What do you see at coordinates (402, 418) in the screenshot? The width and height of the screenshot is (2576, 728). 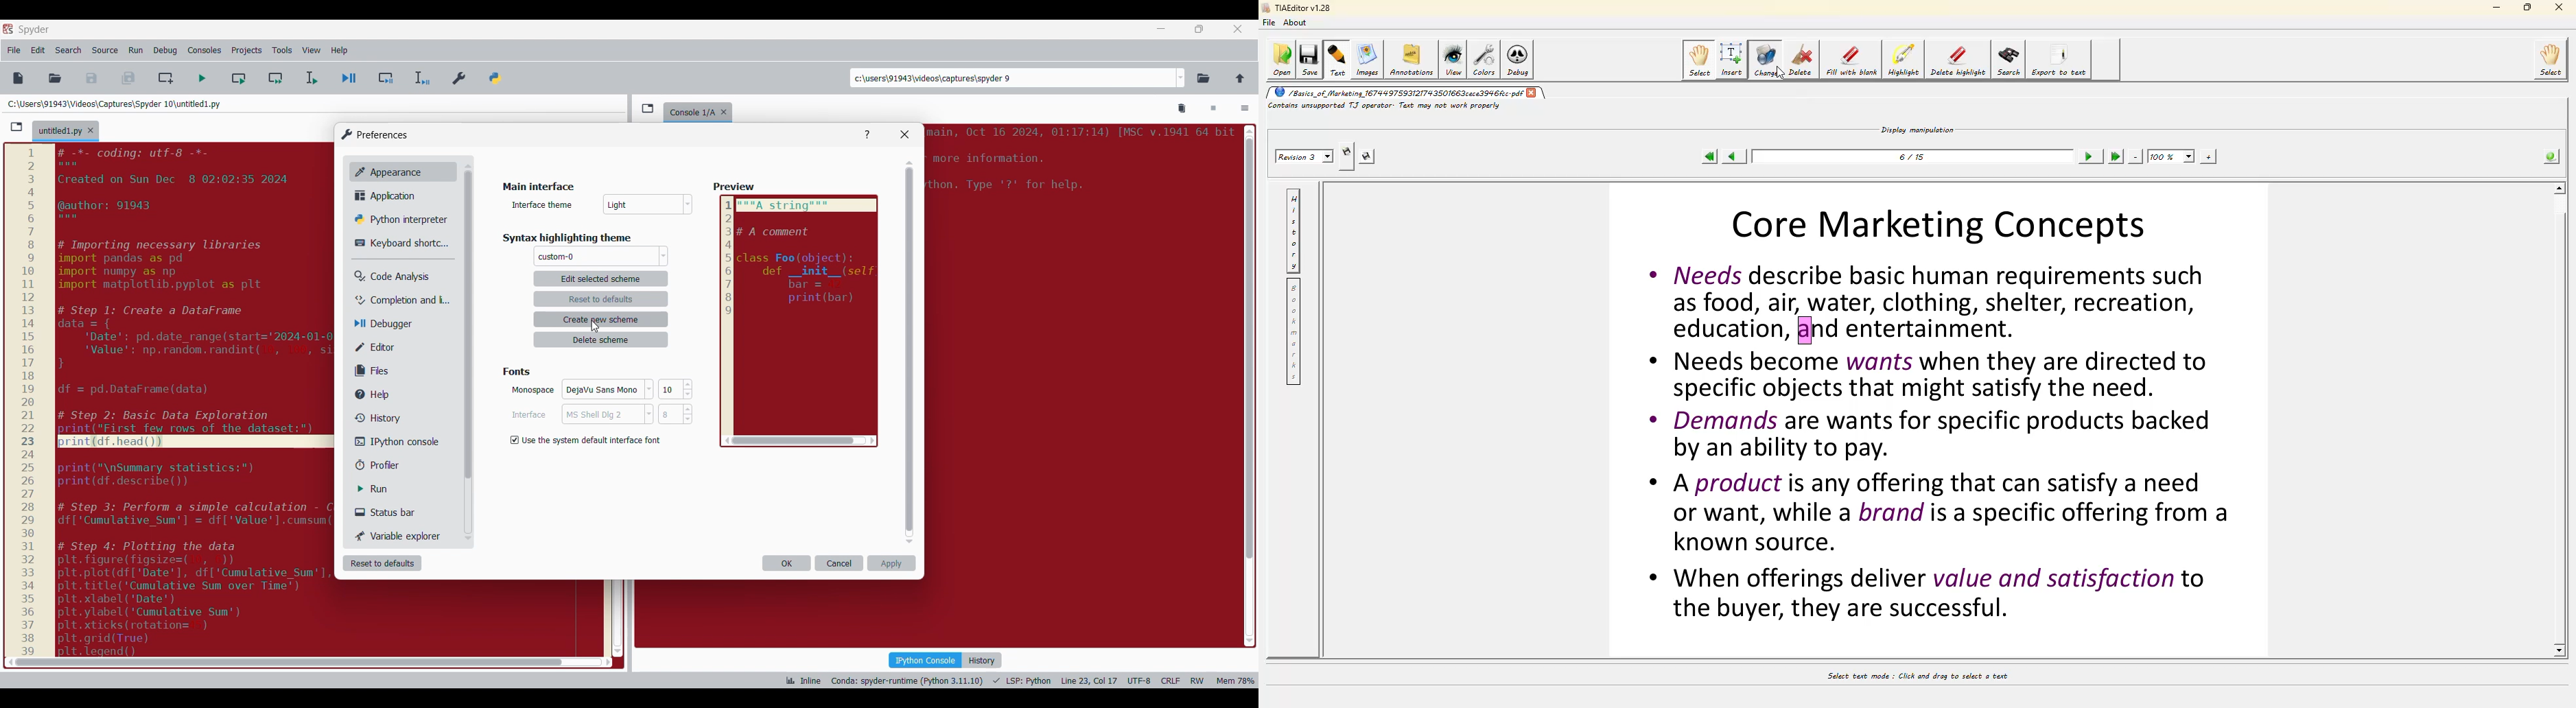 I see `History` at bounding box center [402, 418].